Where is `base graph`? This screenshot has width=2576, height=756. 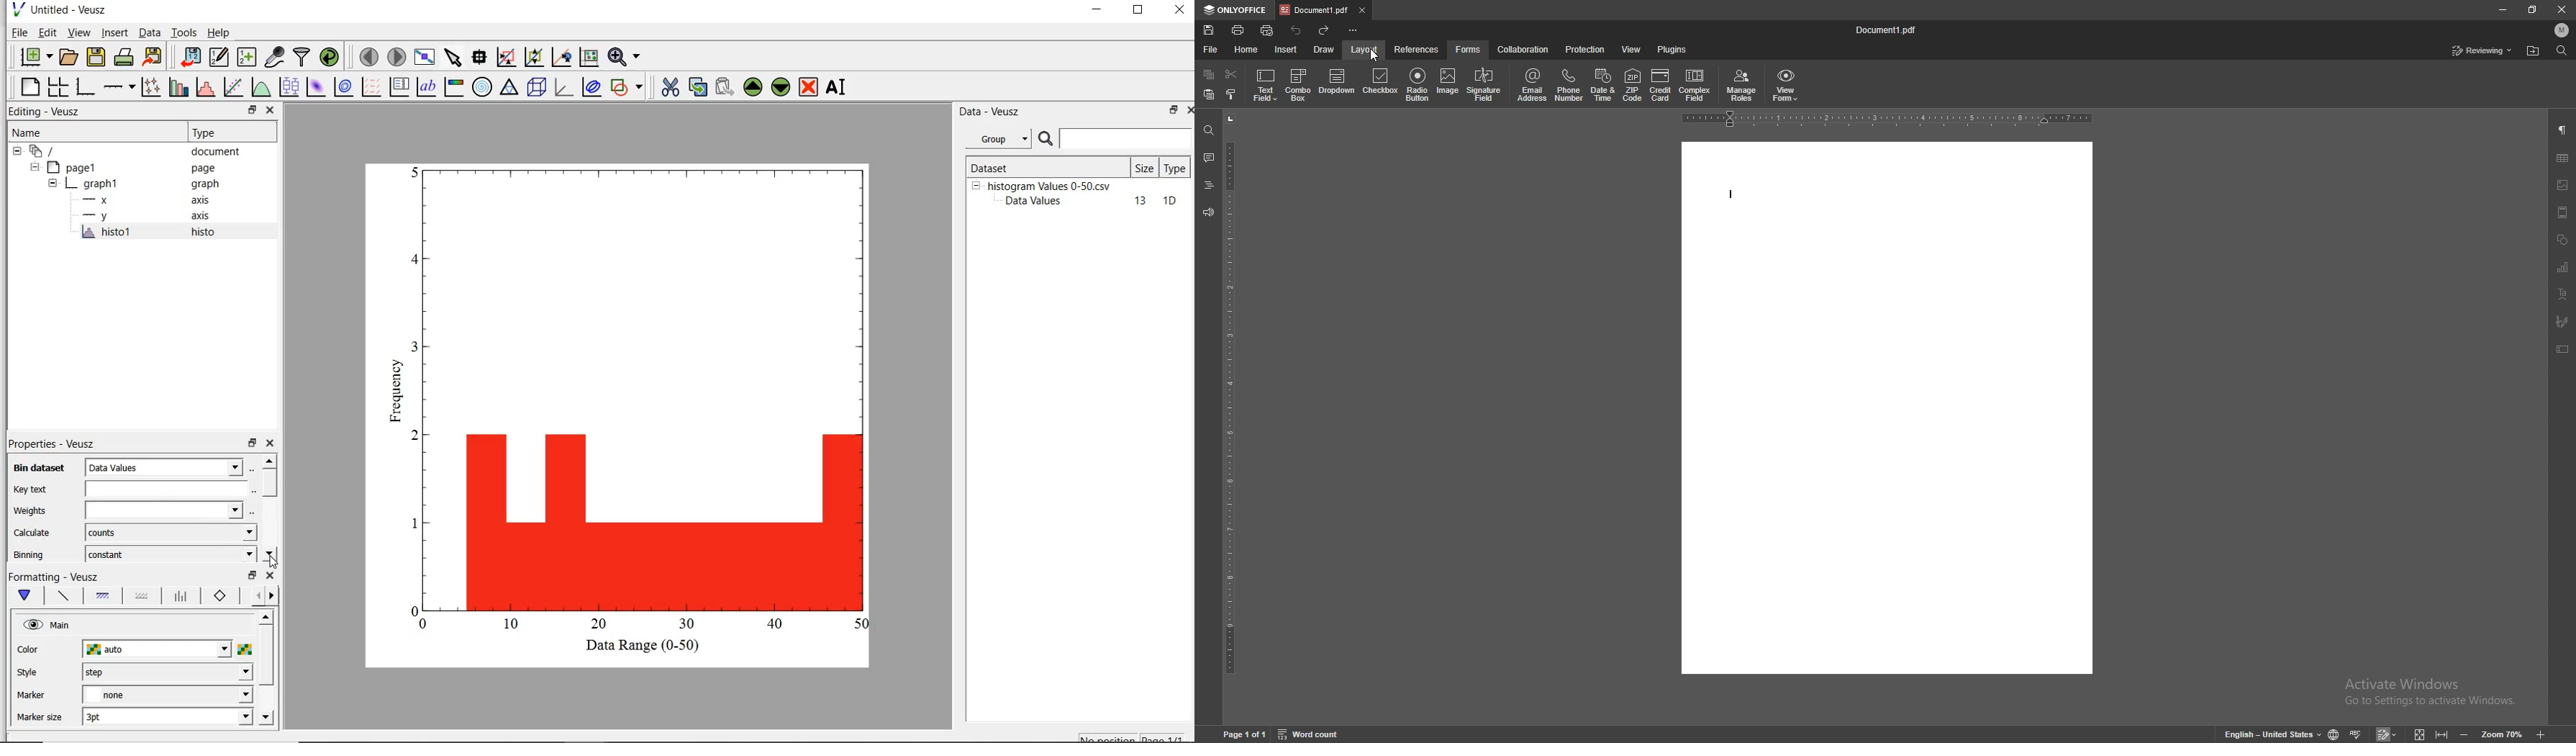
base graph is located at coordinates (87, 87).